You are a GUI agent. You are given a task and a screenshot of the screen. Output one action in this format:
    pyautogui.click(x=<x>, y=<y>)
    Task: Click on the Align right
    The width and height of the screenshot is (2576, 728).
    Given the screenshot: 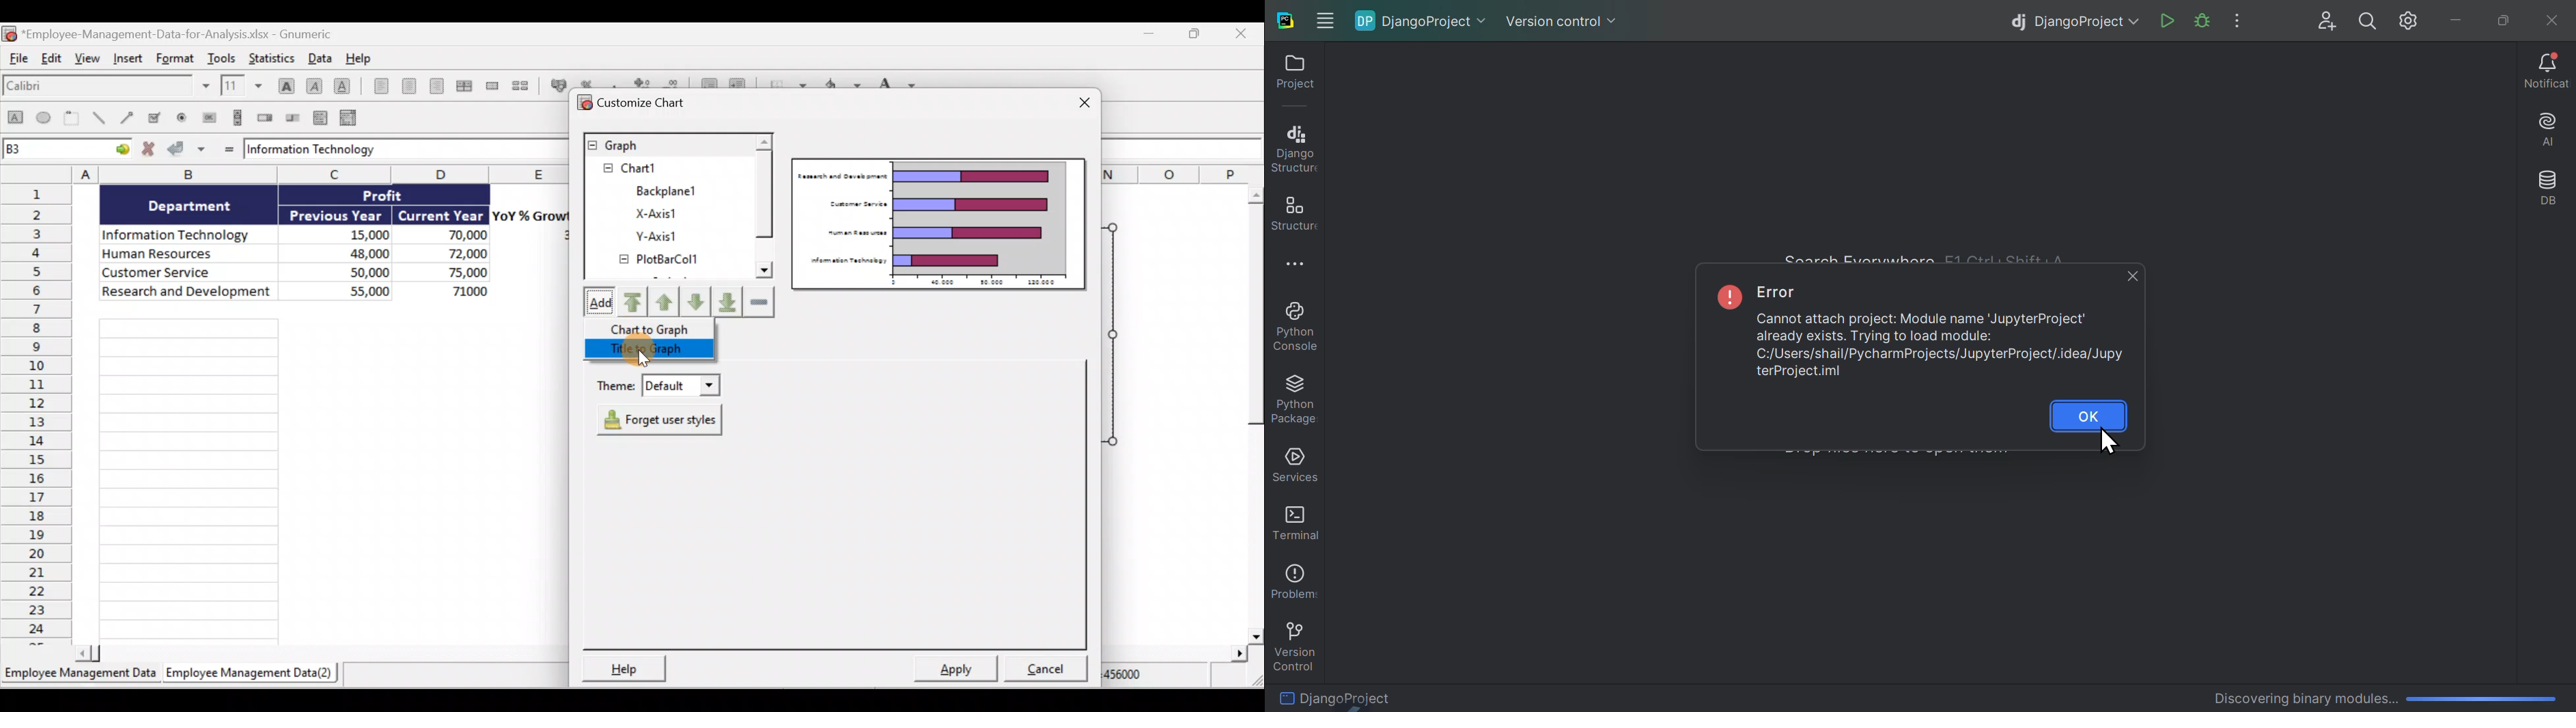 What is the action you would take?
    pyautogui.click(x=439, y=88)
    